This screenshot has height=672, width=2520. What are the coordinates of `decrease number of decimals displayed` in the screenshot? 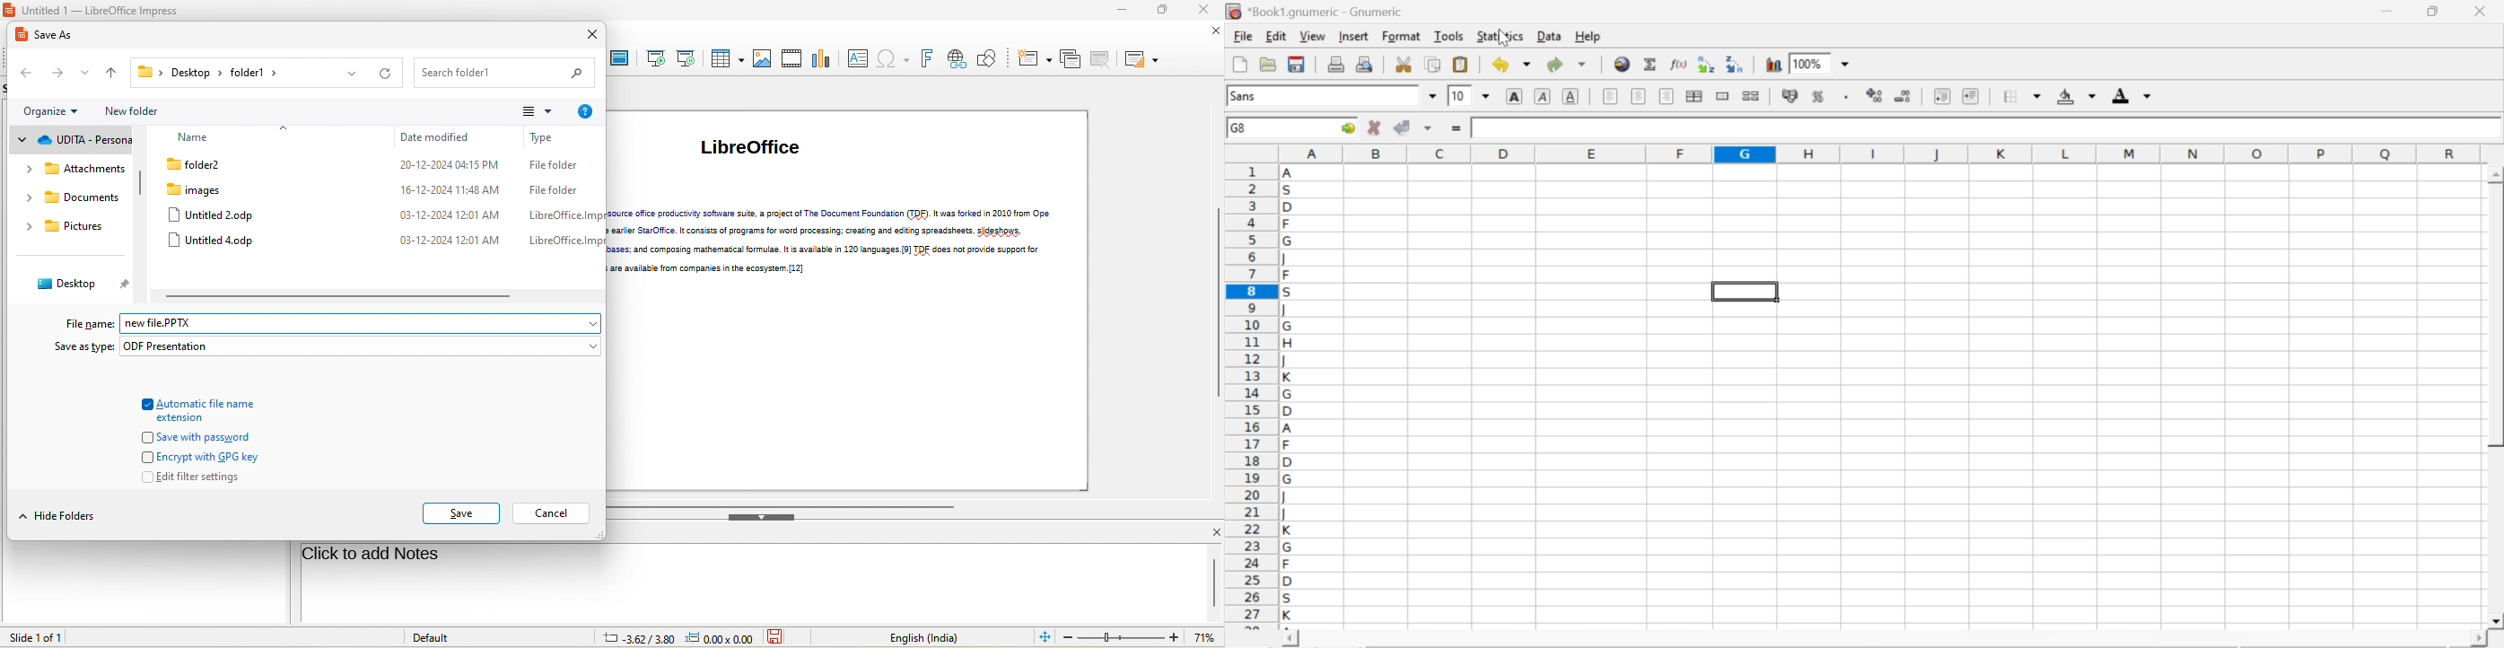 It's located at (1902, 97).